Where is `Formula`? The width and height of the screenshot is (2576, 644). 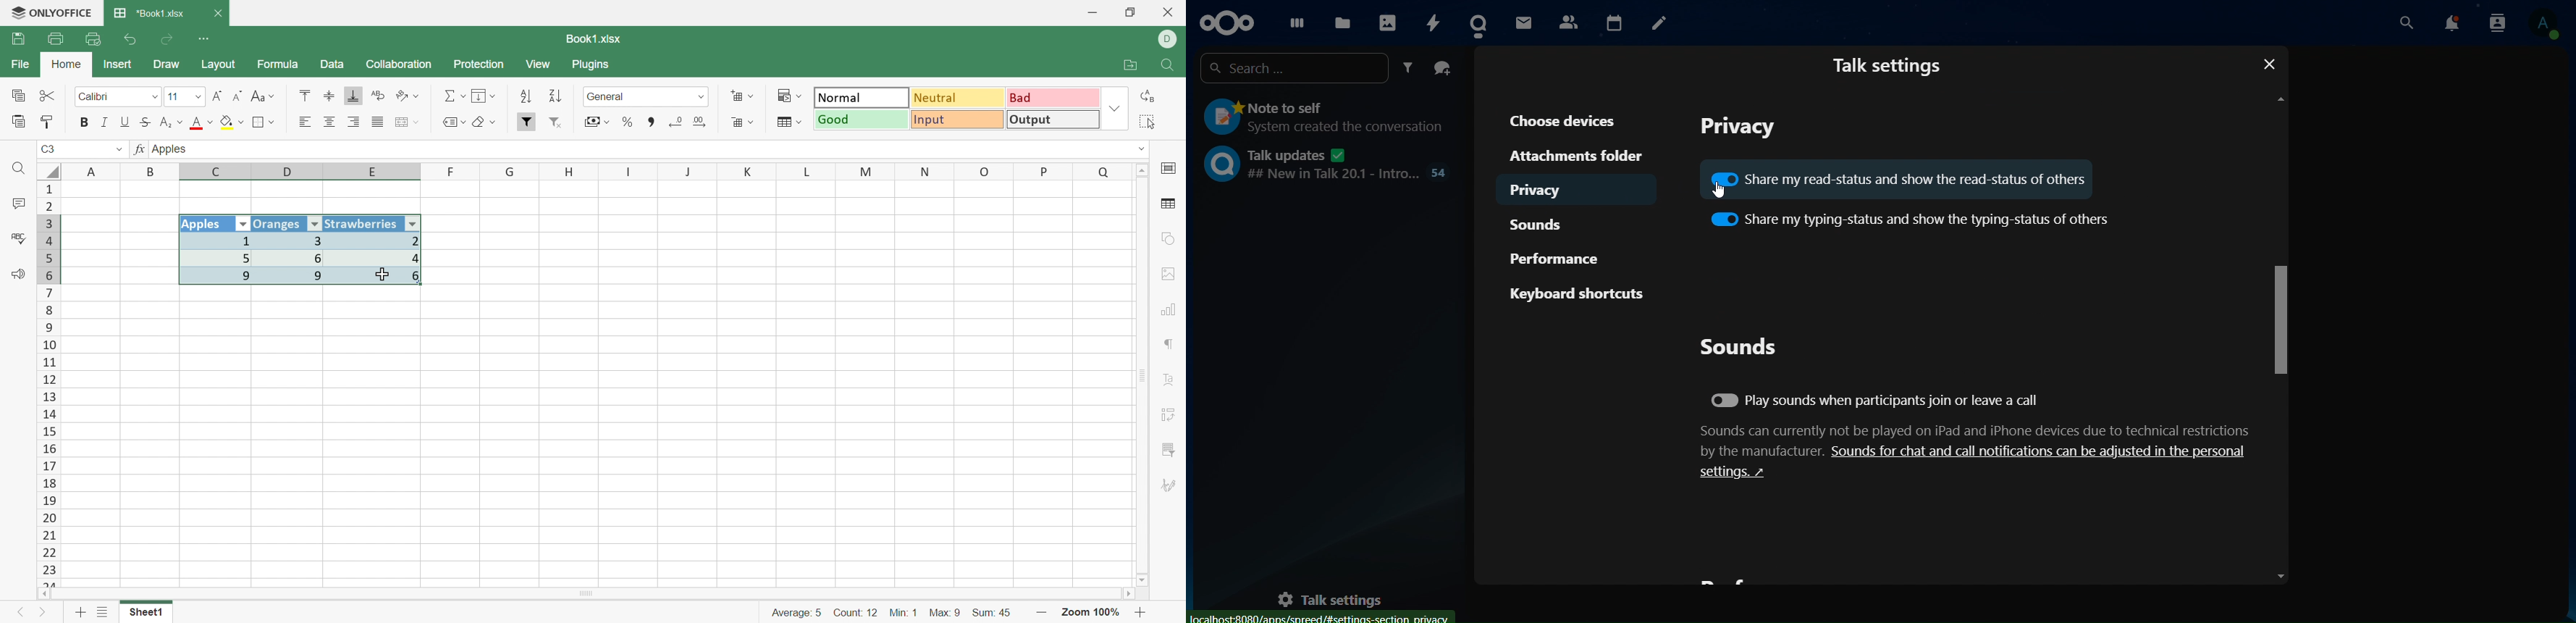 Formula is located at coordinates (277, 66).